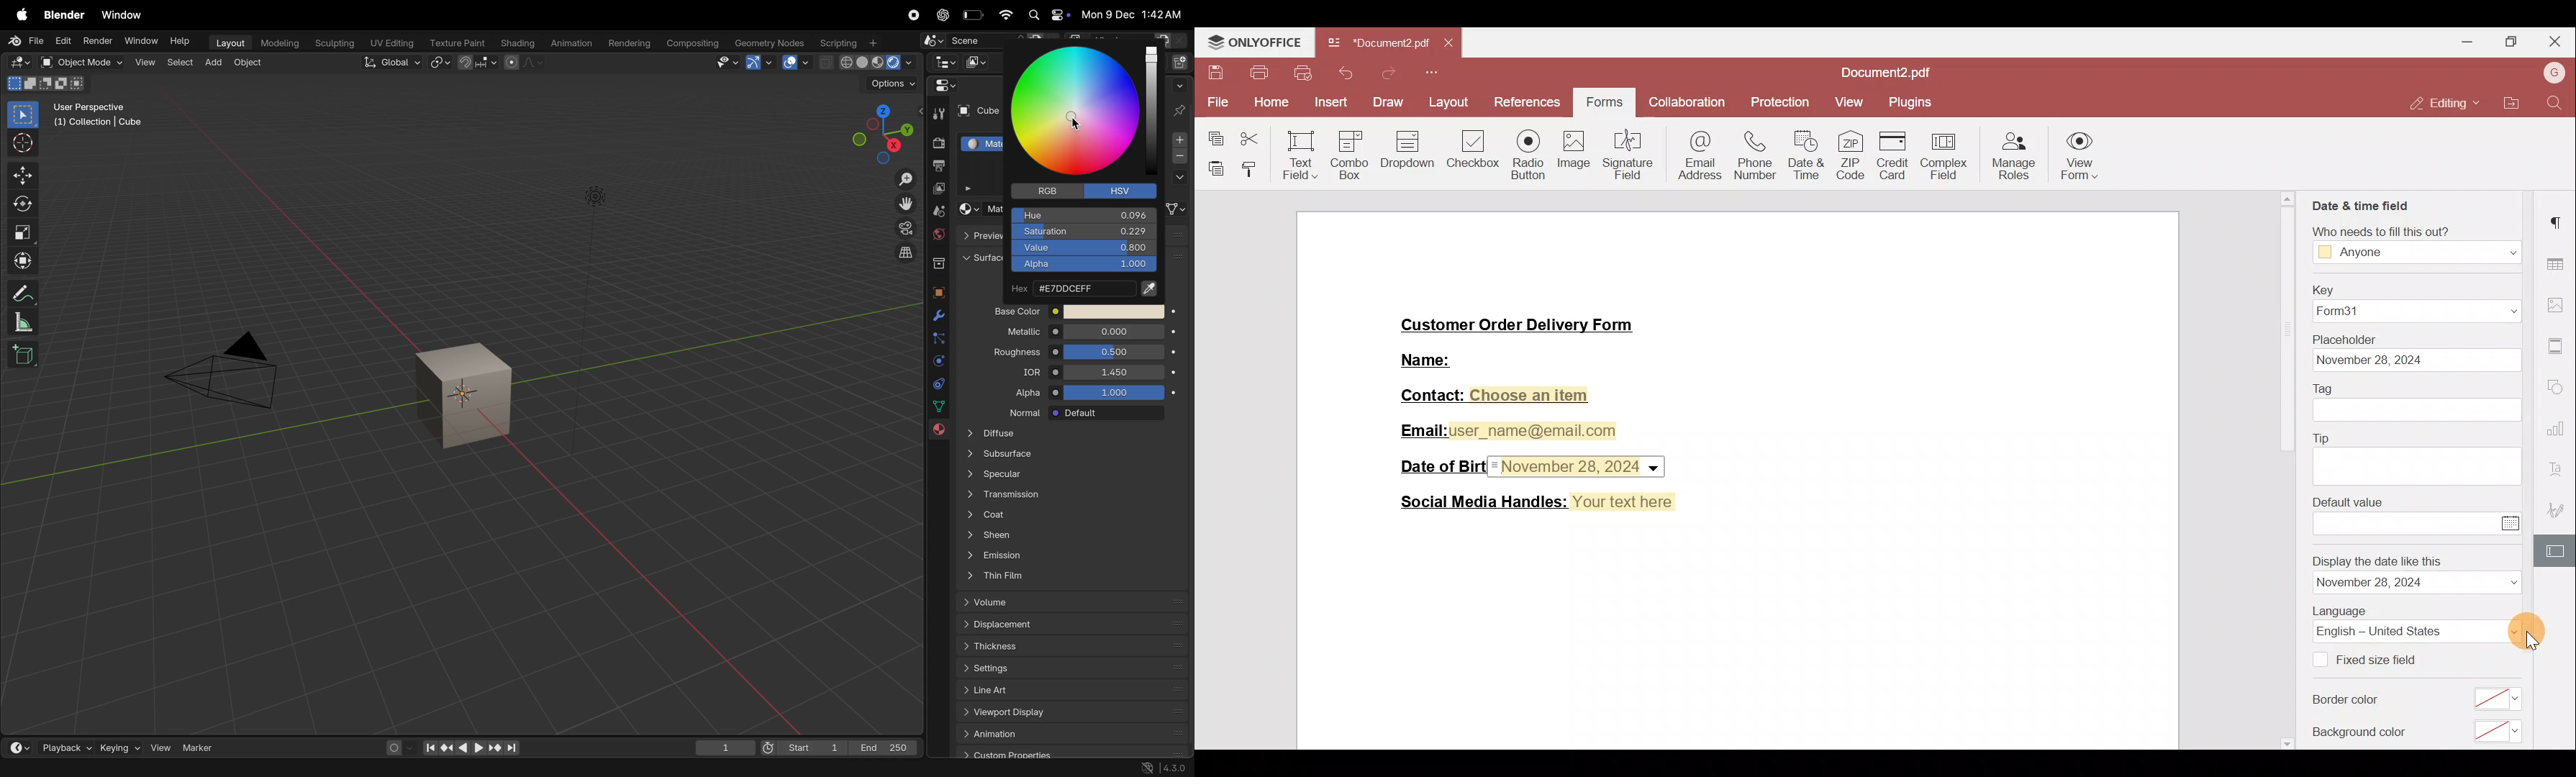 The image size is (2576, 784). I want to click on zoom i , so click(906, 176).